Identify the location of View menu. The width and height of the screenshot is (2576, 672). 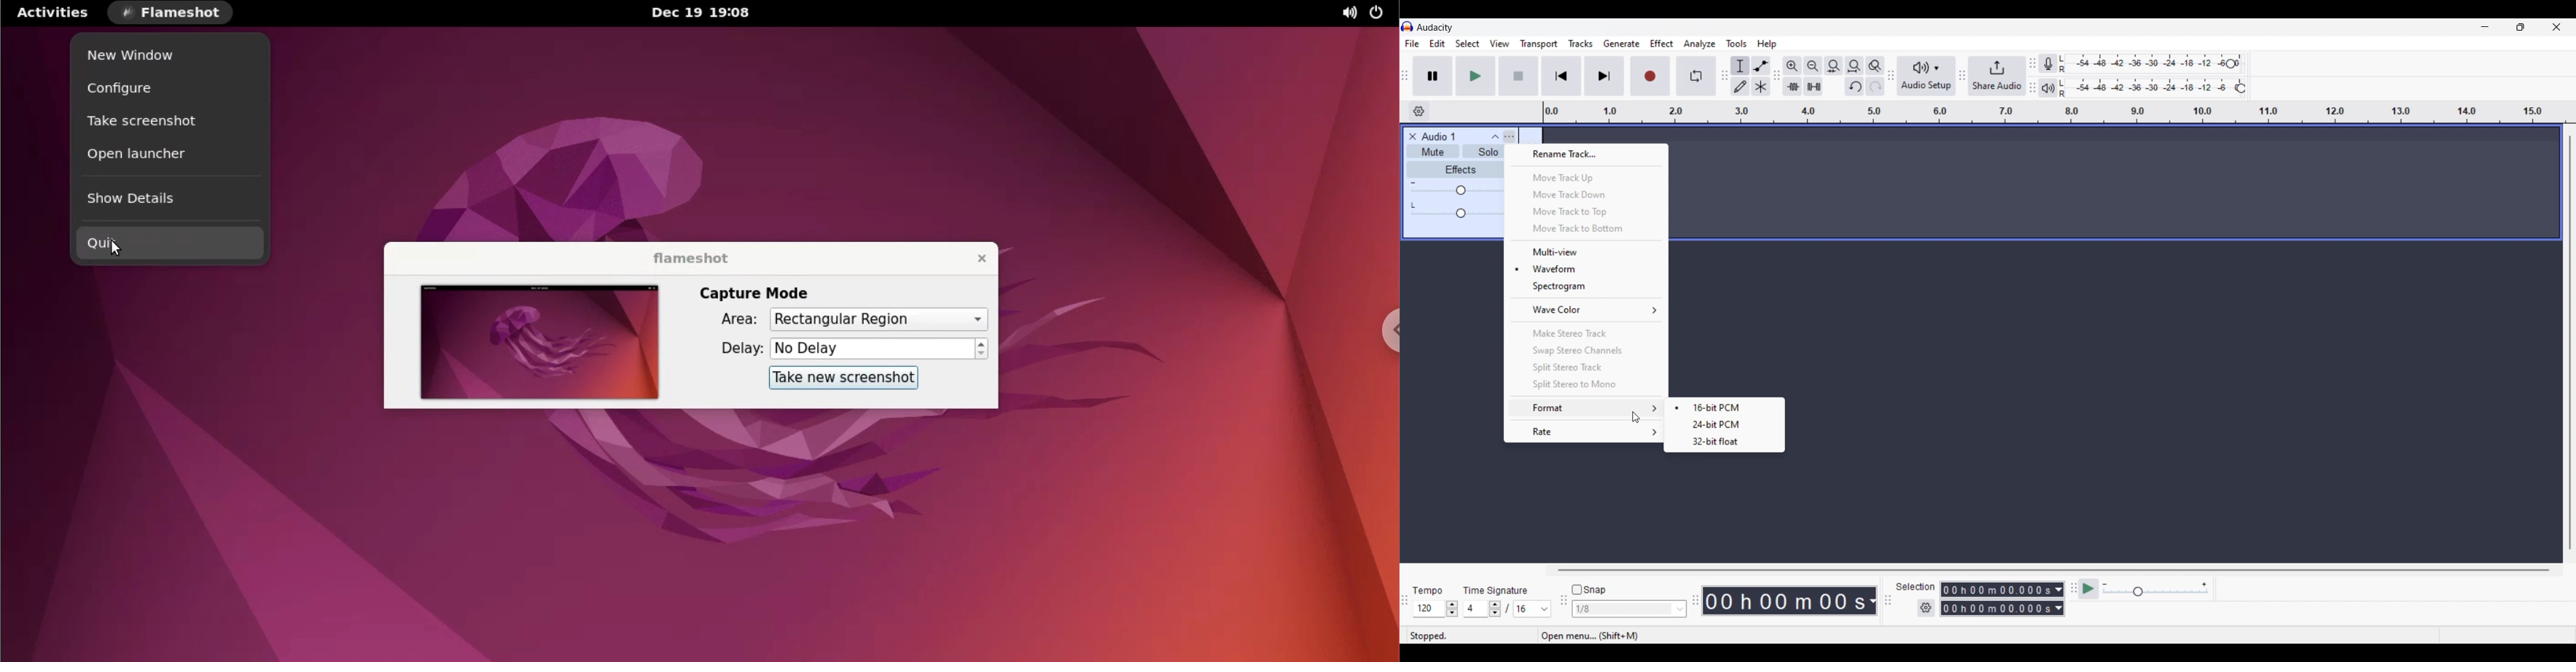
(1499, 44).